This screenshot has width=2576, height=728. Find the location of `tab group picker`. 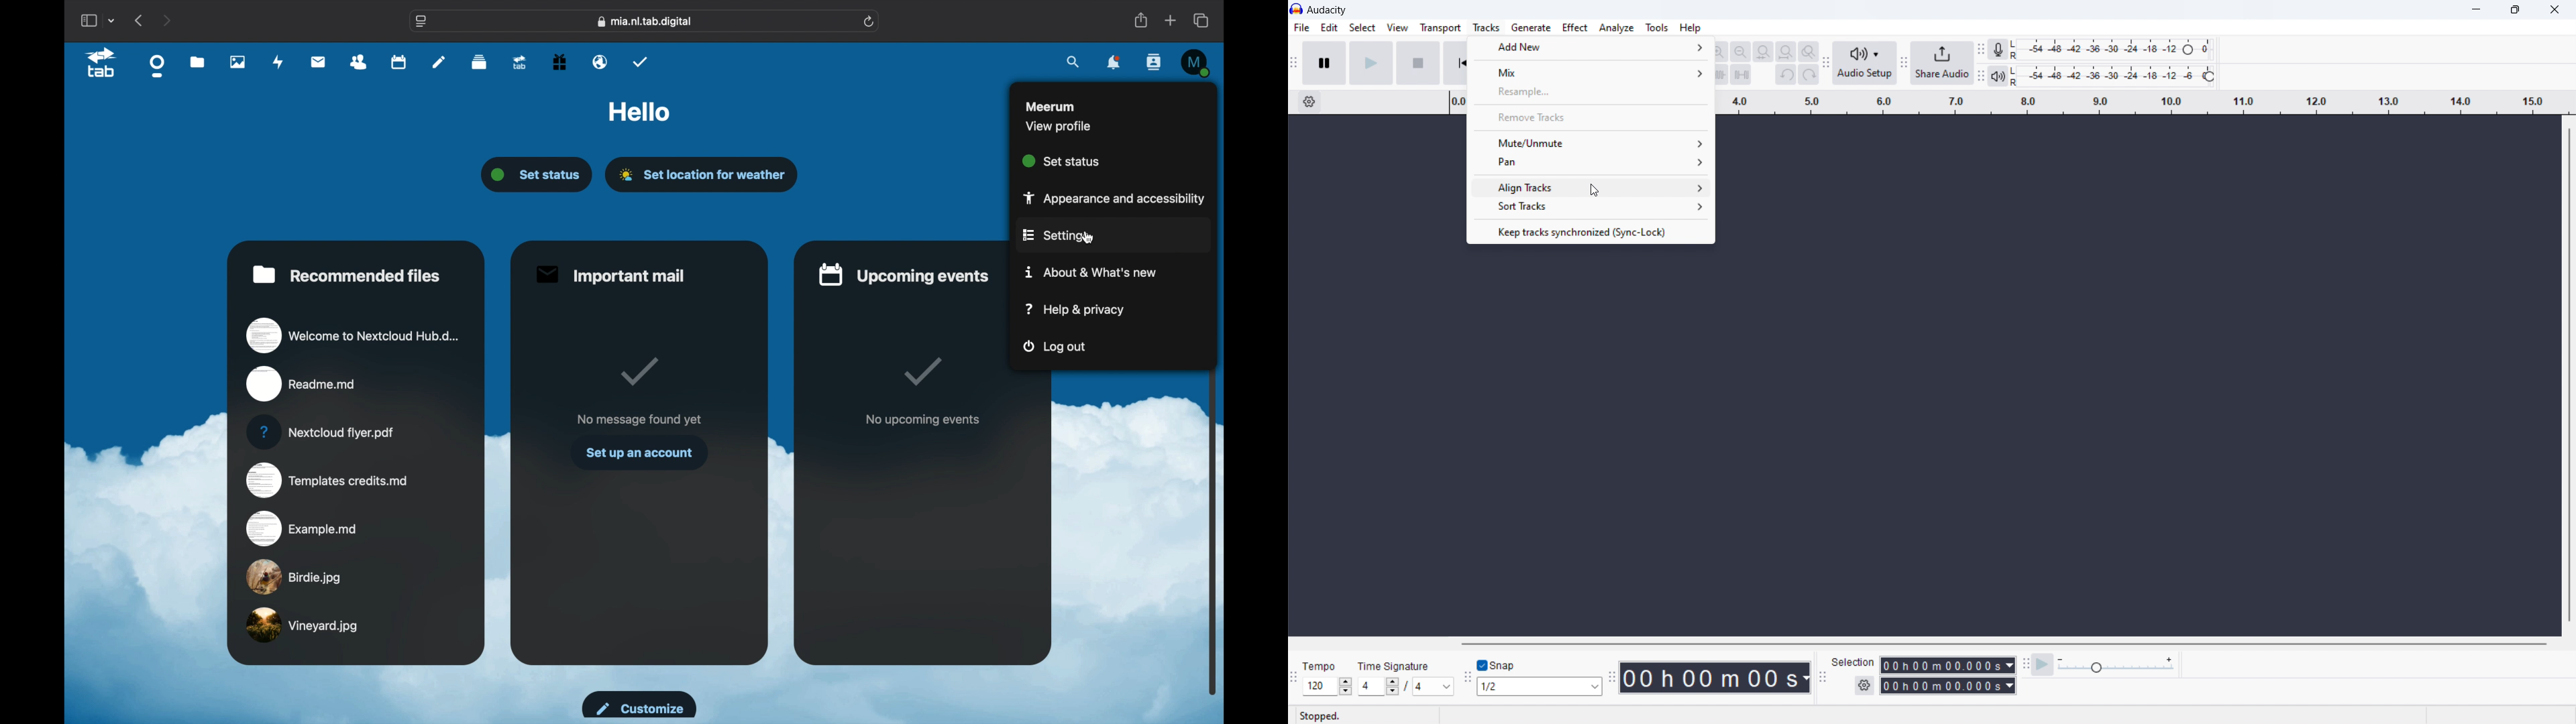

tab group picker is located at coordinates (112, 20).